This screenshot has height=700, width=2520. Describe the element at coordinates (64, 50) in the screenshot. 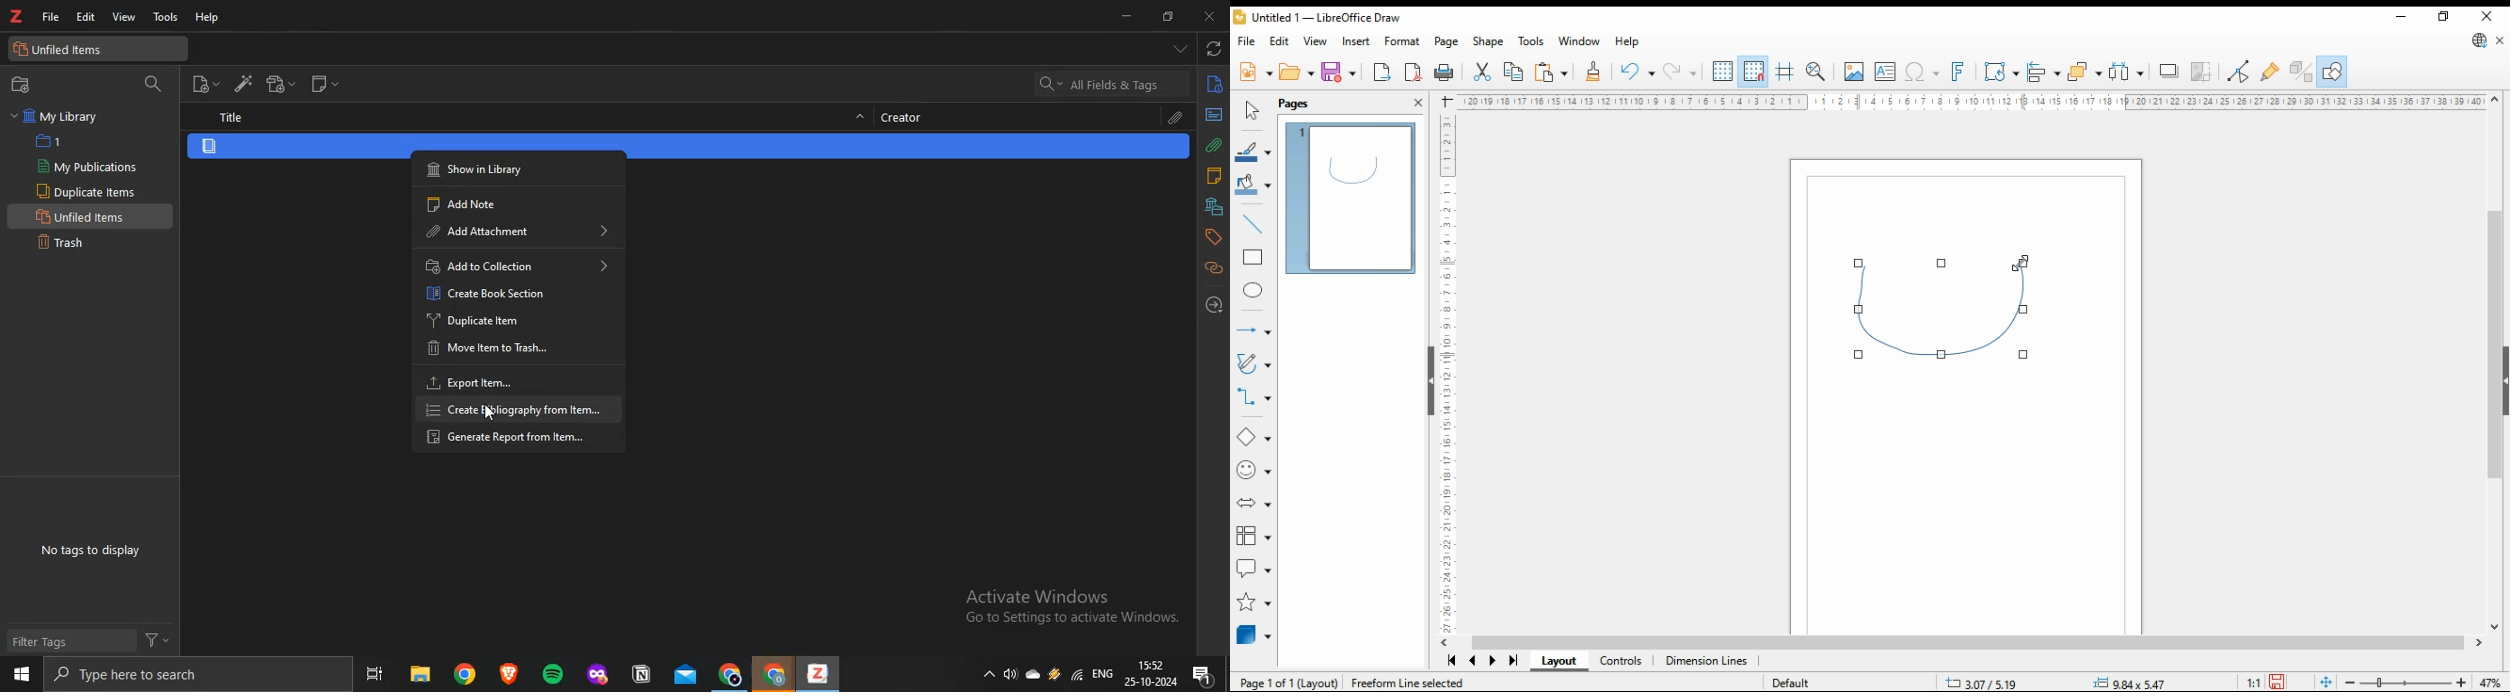

I see `unfiled items` at that location.